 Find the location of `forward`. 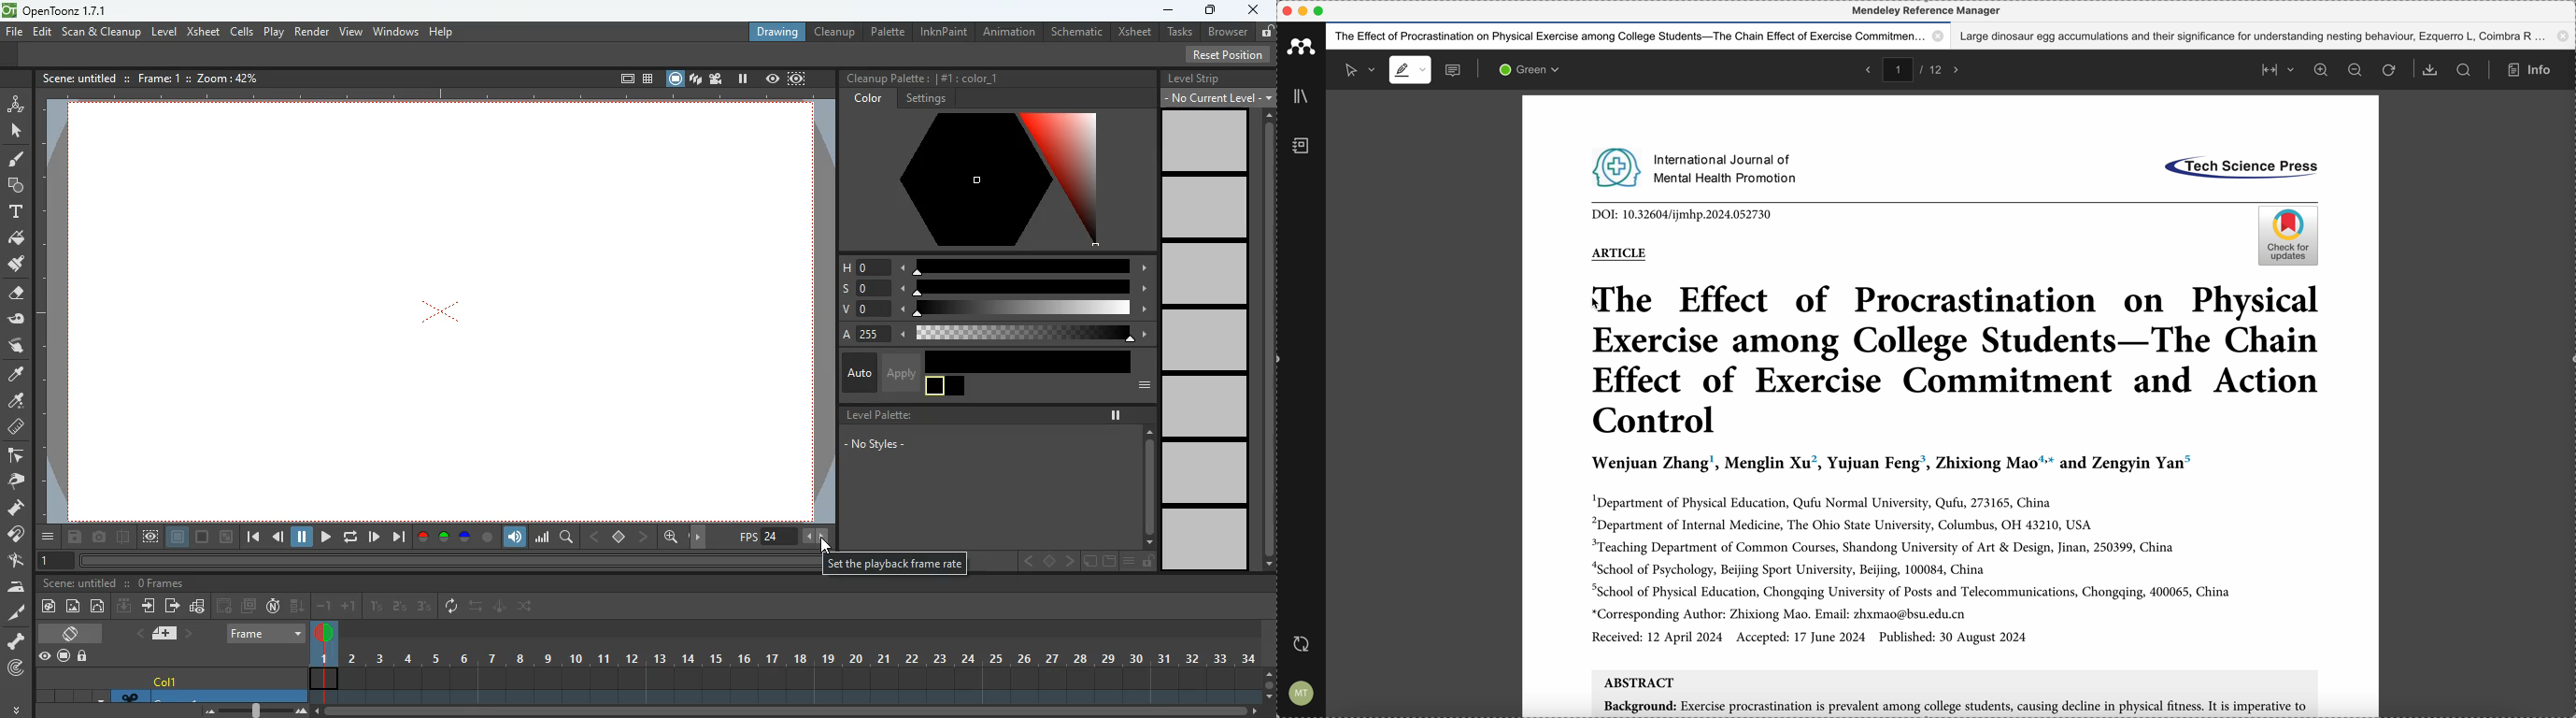

forward is located at coordinates (374, 537).